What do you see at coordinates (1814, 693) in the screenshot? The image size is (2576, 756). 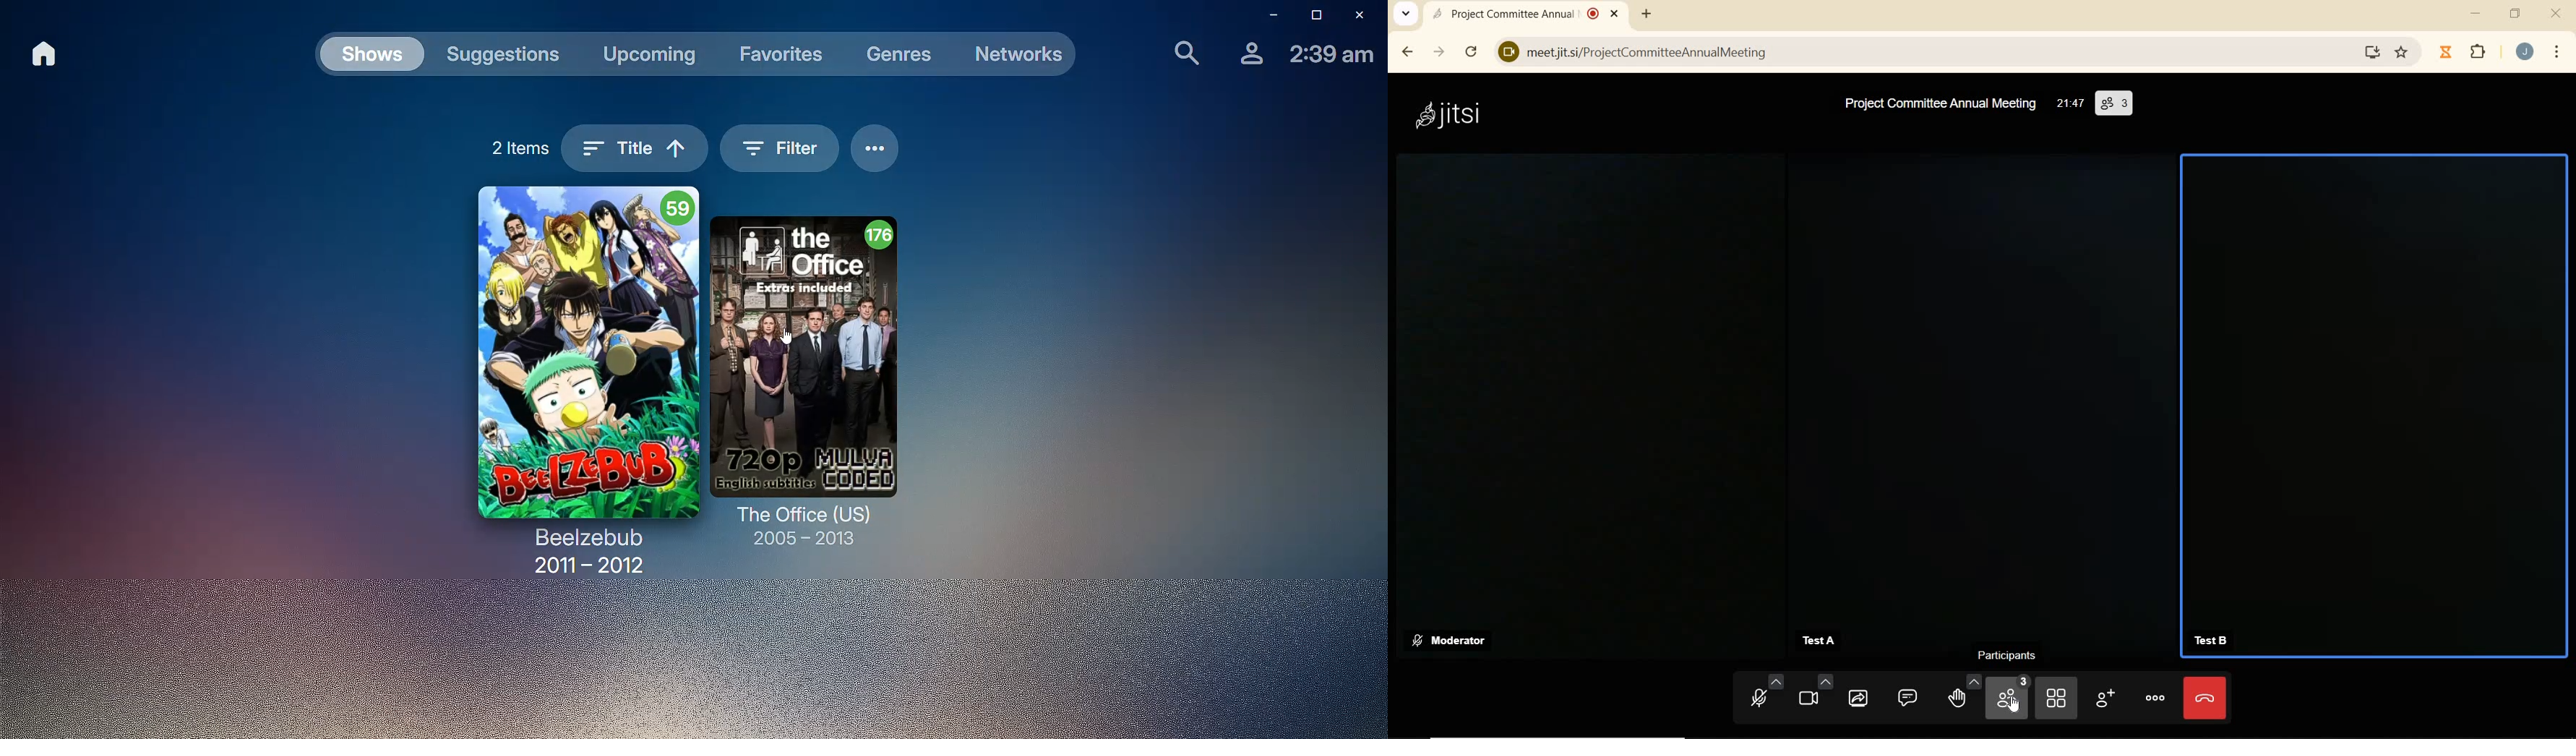 I see `CAMERA` at bounding box center [1814, 693].